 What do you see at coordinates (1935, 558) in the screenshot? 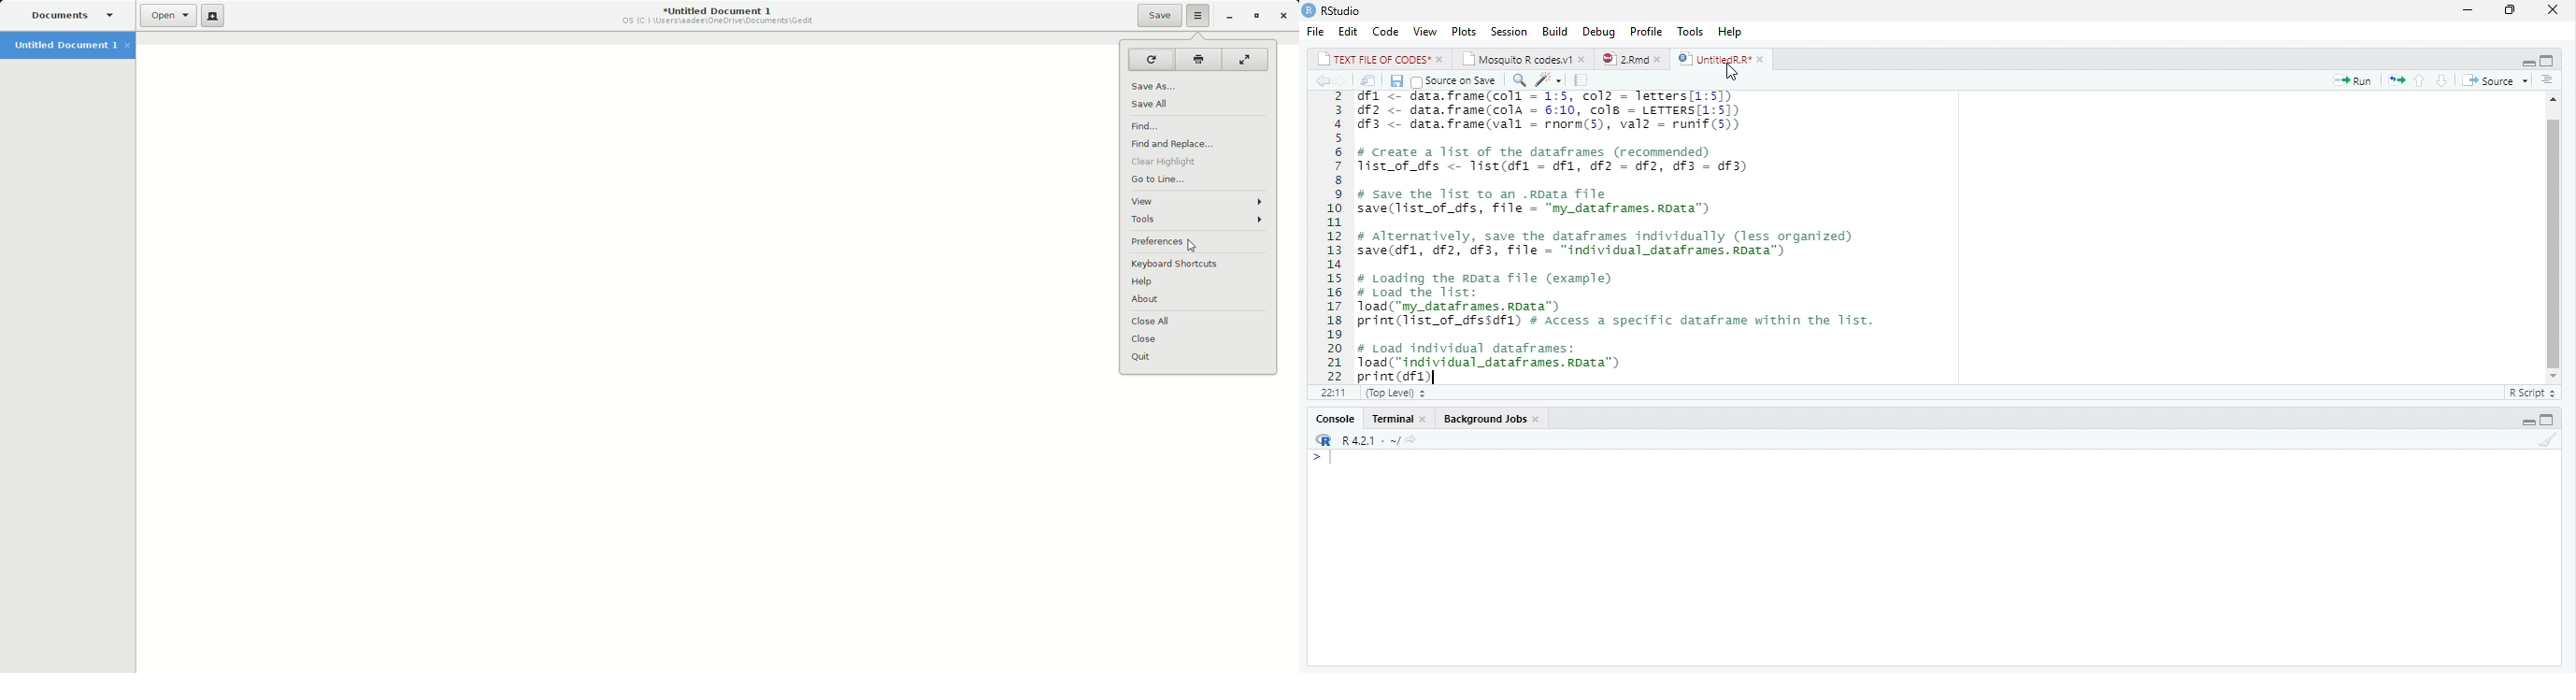
I see `Console` at bounding box center [1935, 558].